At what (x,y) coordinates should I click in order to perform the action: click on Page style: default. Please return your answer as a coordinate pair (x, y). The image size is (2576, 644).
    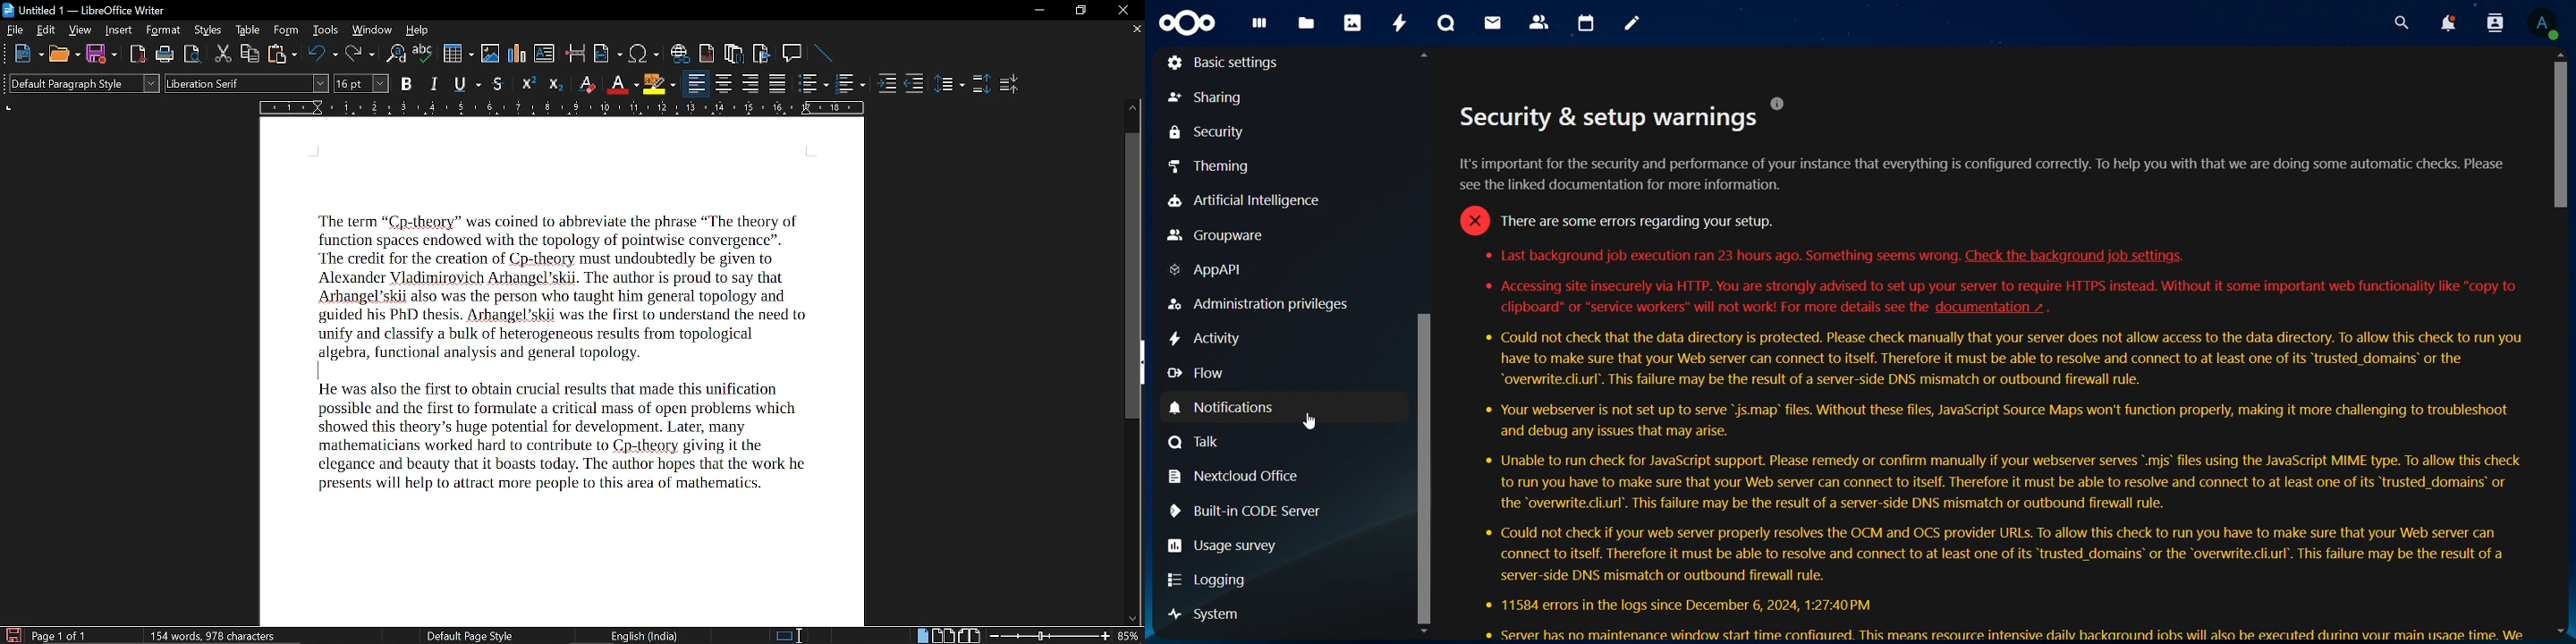
    Looking at the image, I should click on (470, 635).